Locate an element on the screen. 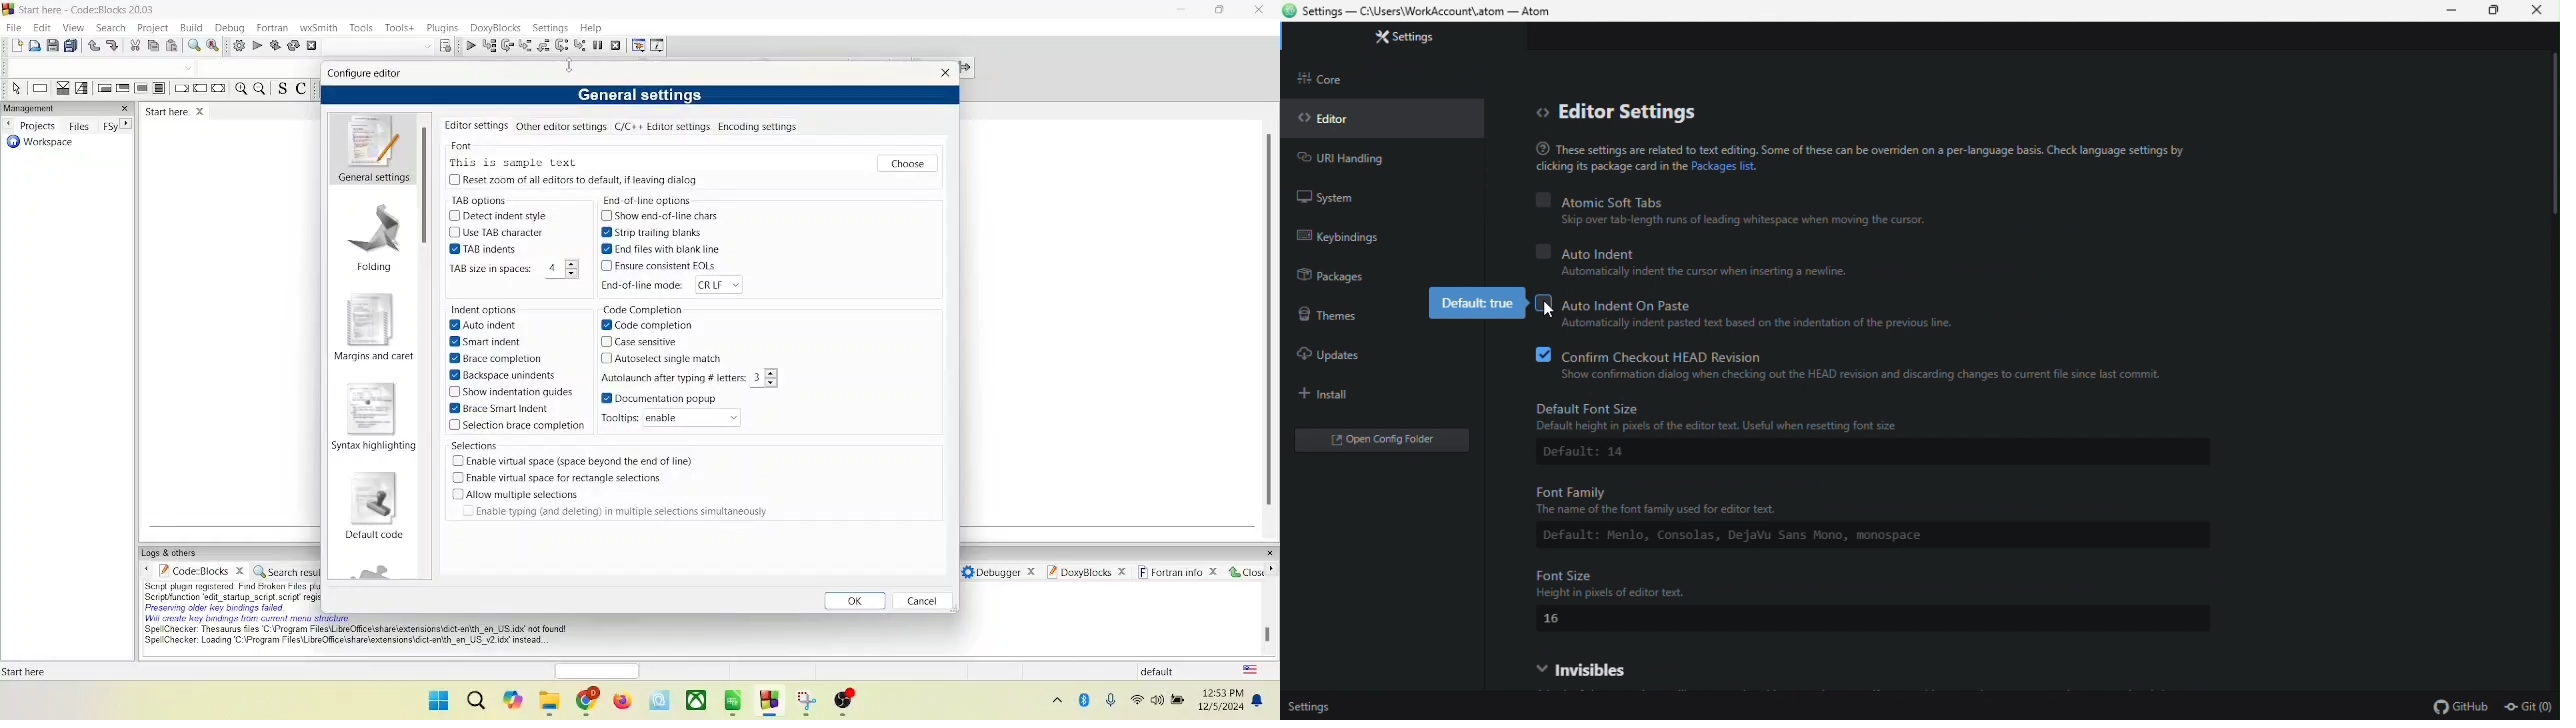 The width and height of the screenshot is (2576, 728). open is located at coordinates (33, 45).